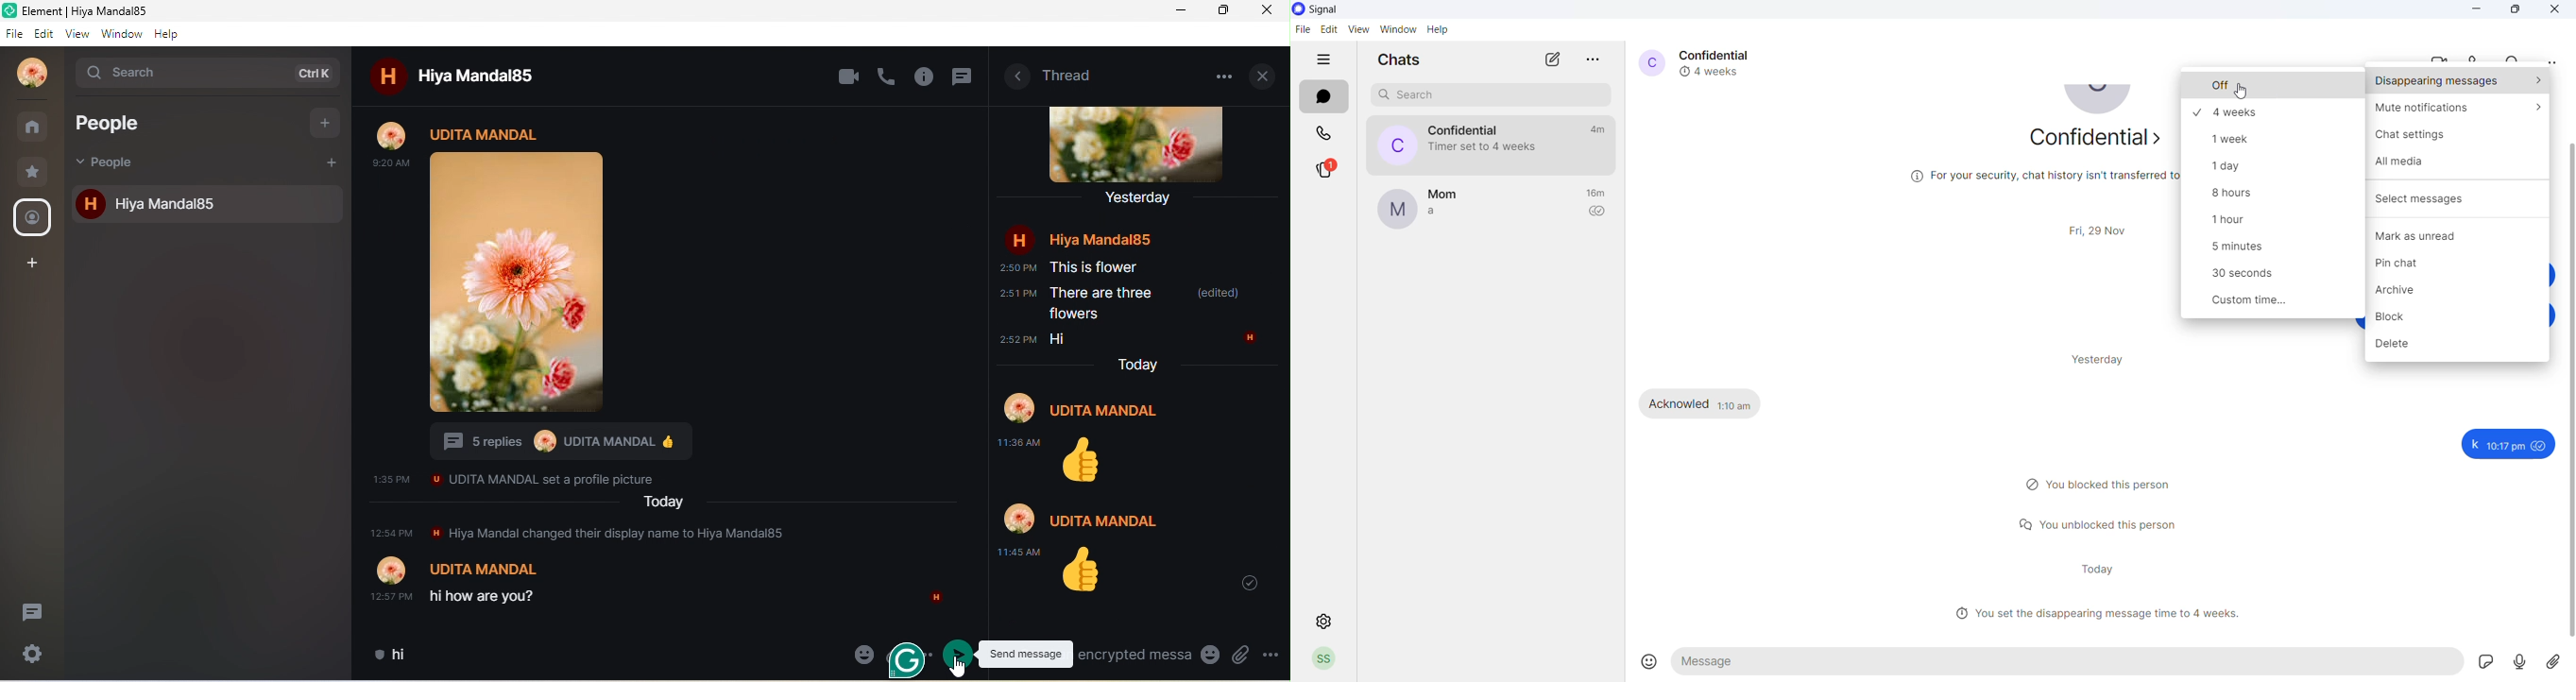 This screenshot has height=700, width=2576. What do you see at coordinates (204, 76) in the screenshot?
I see `search` at bounding box center [204, 76].